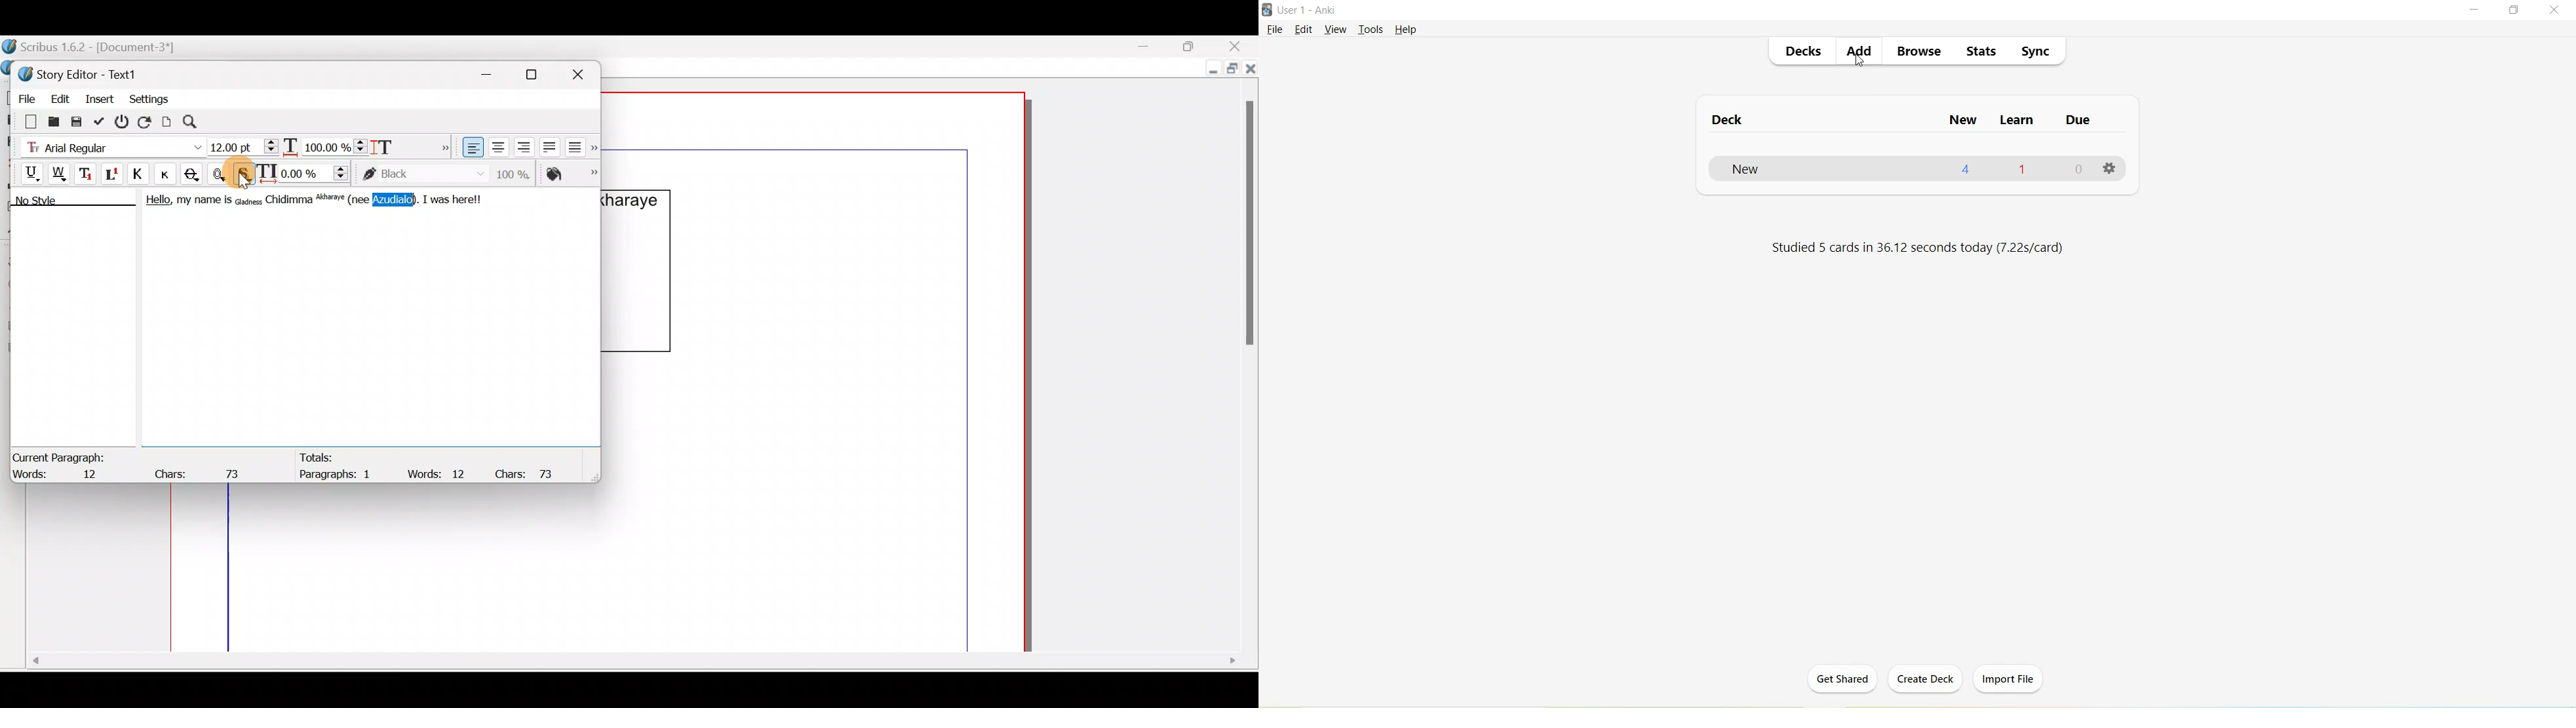 The image size is (2576, 728). I want to click on User 1 - Anki, so click(1309, 10).